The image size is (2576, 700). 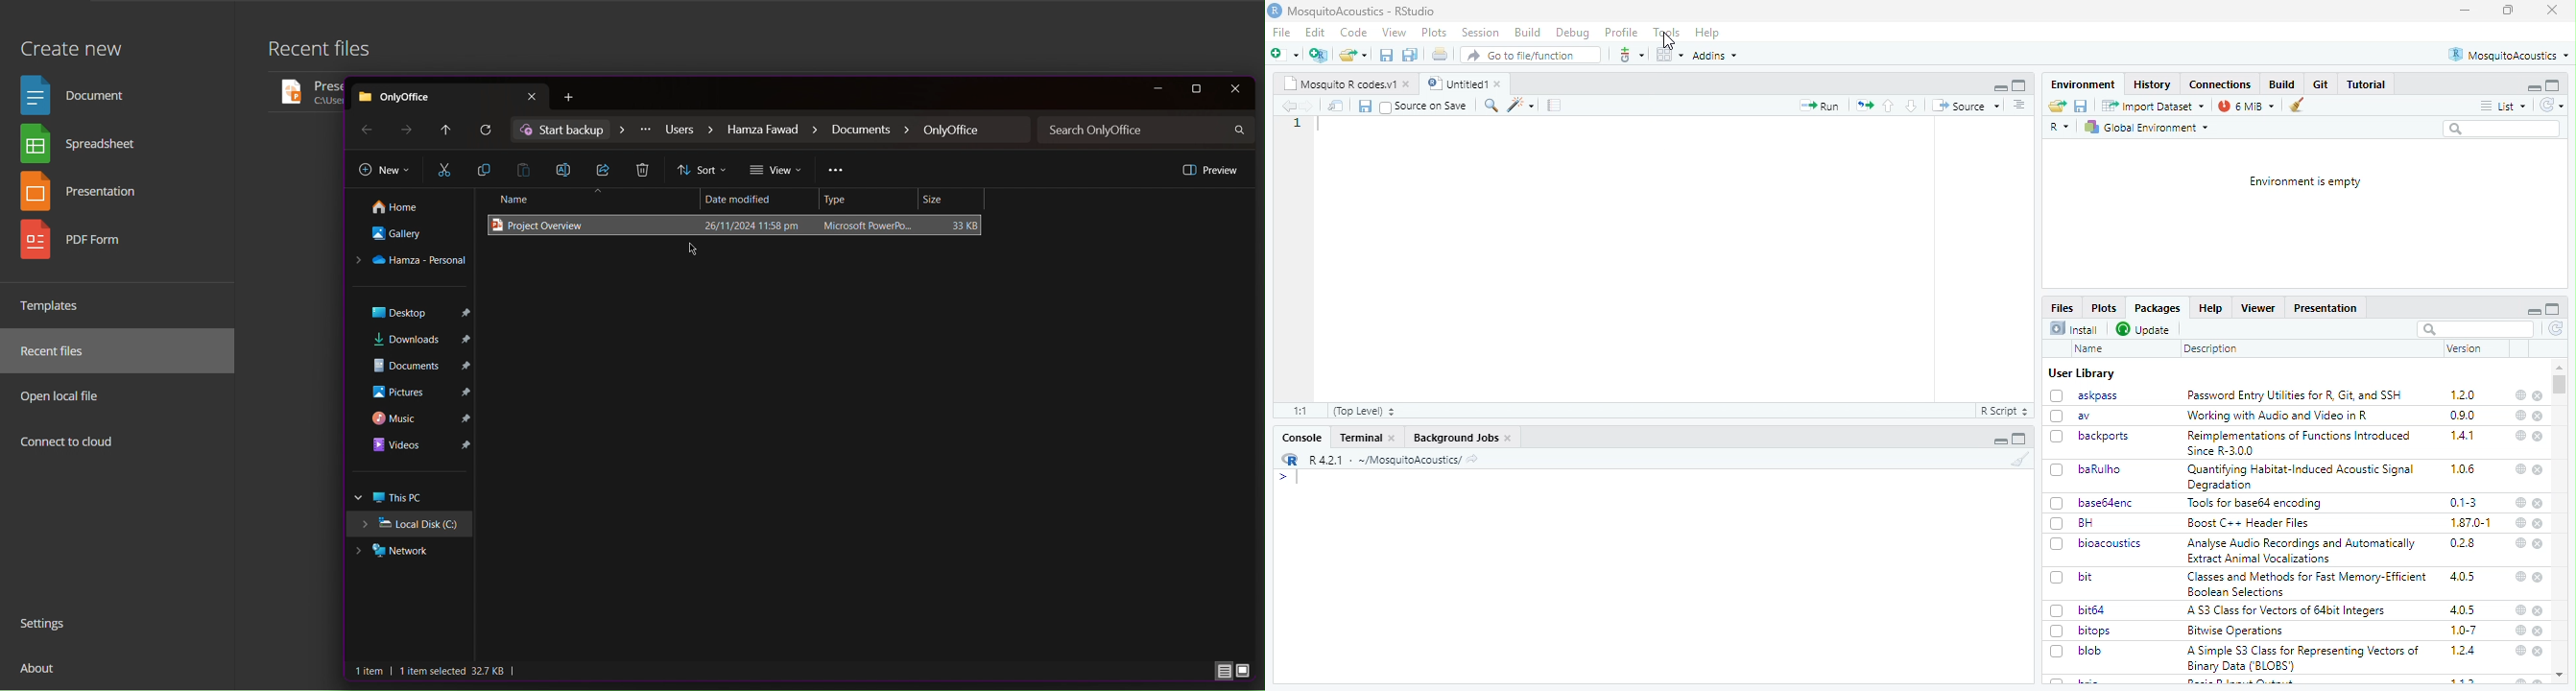 What do you see at coordinates (2155, 107) in the screenshot?
I see `Import Dataset` at bounding box center [2155, 107].